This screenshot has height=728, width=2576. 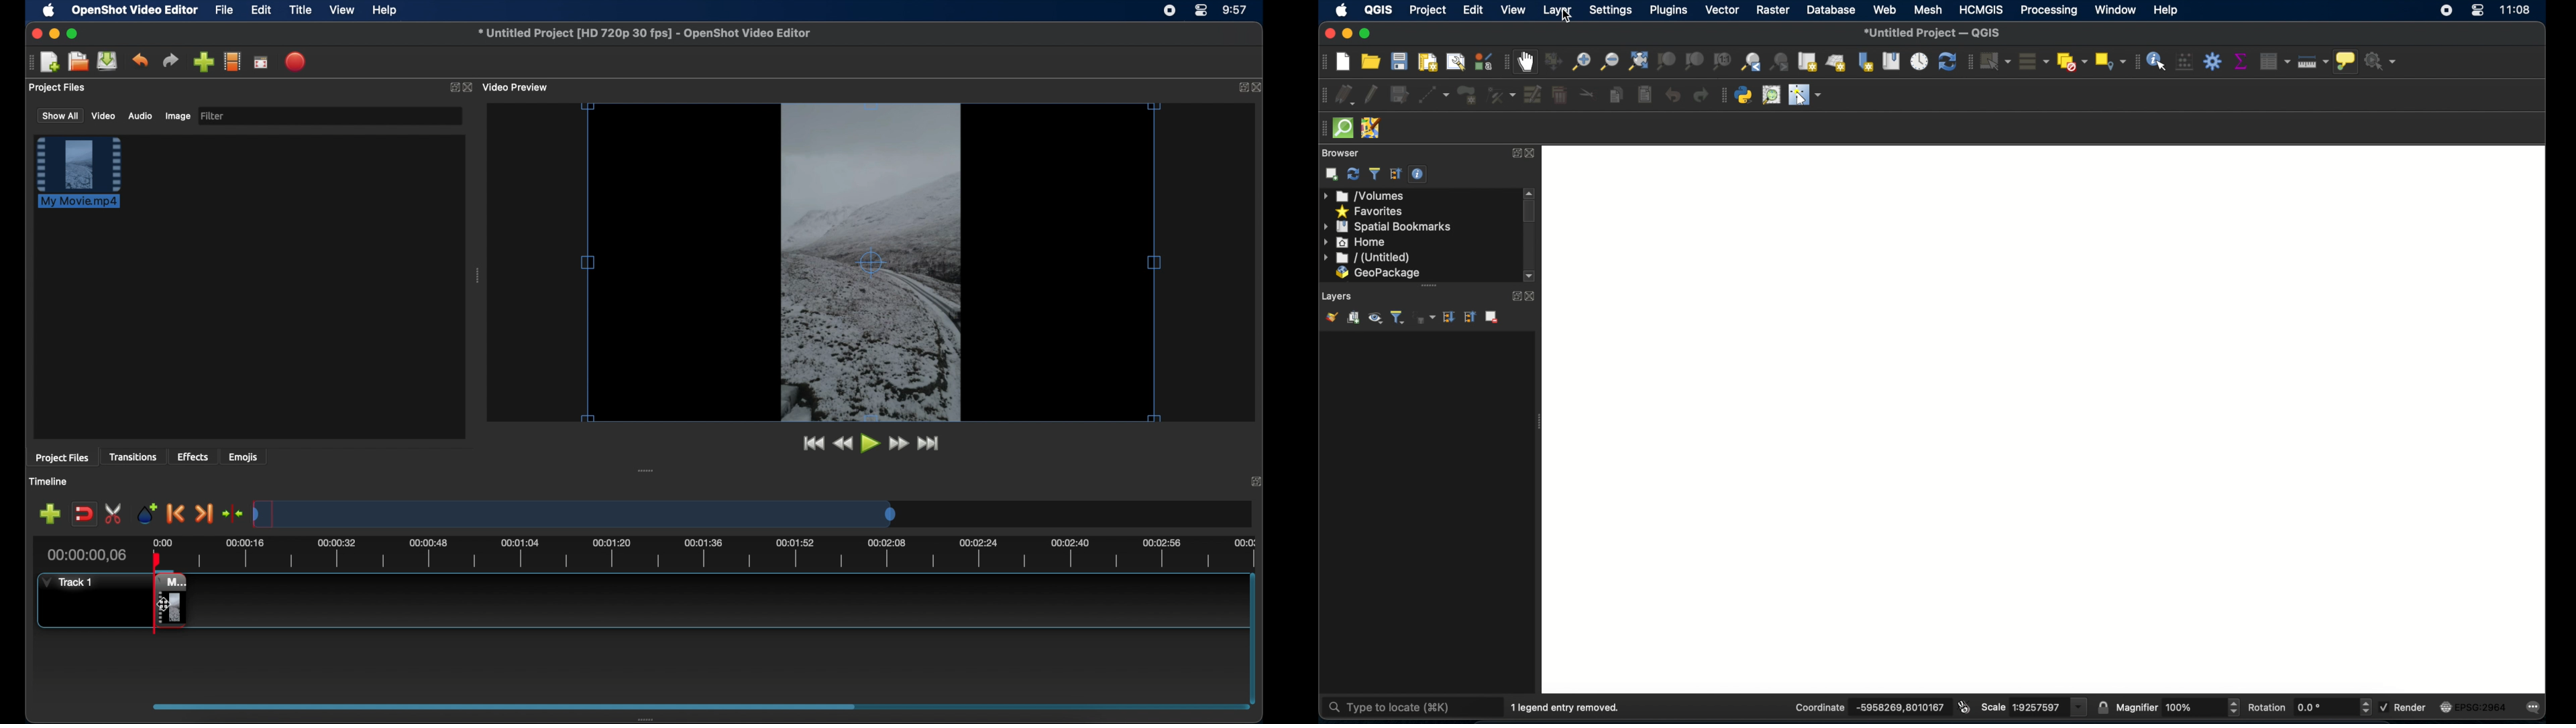 What do you see at coordinates (1969, 61) in the screenshot?
I see `selection toolbar` at bounding box center [1969, 61].